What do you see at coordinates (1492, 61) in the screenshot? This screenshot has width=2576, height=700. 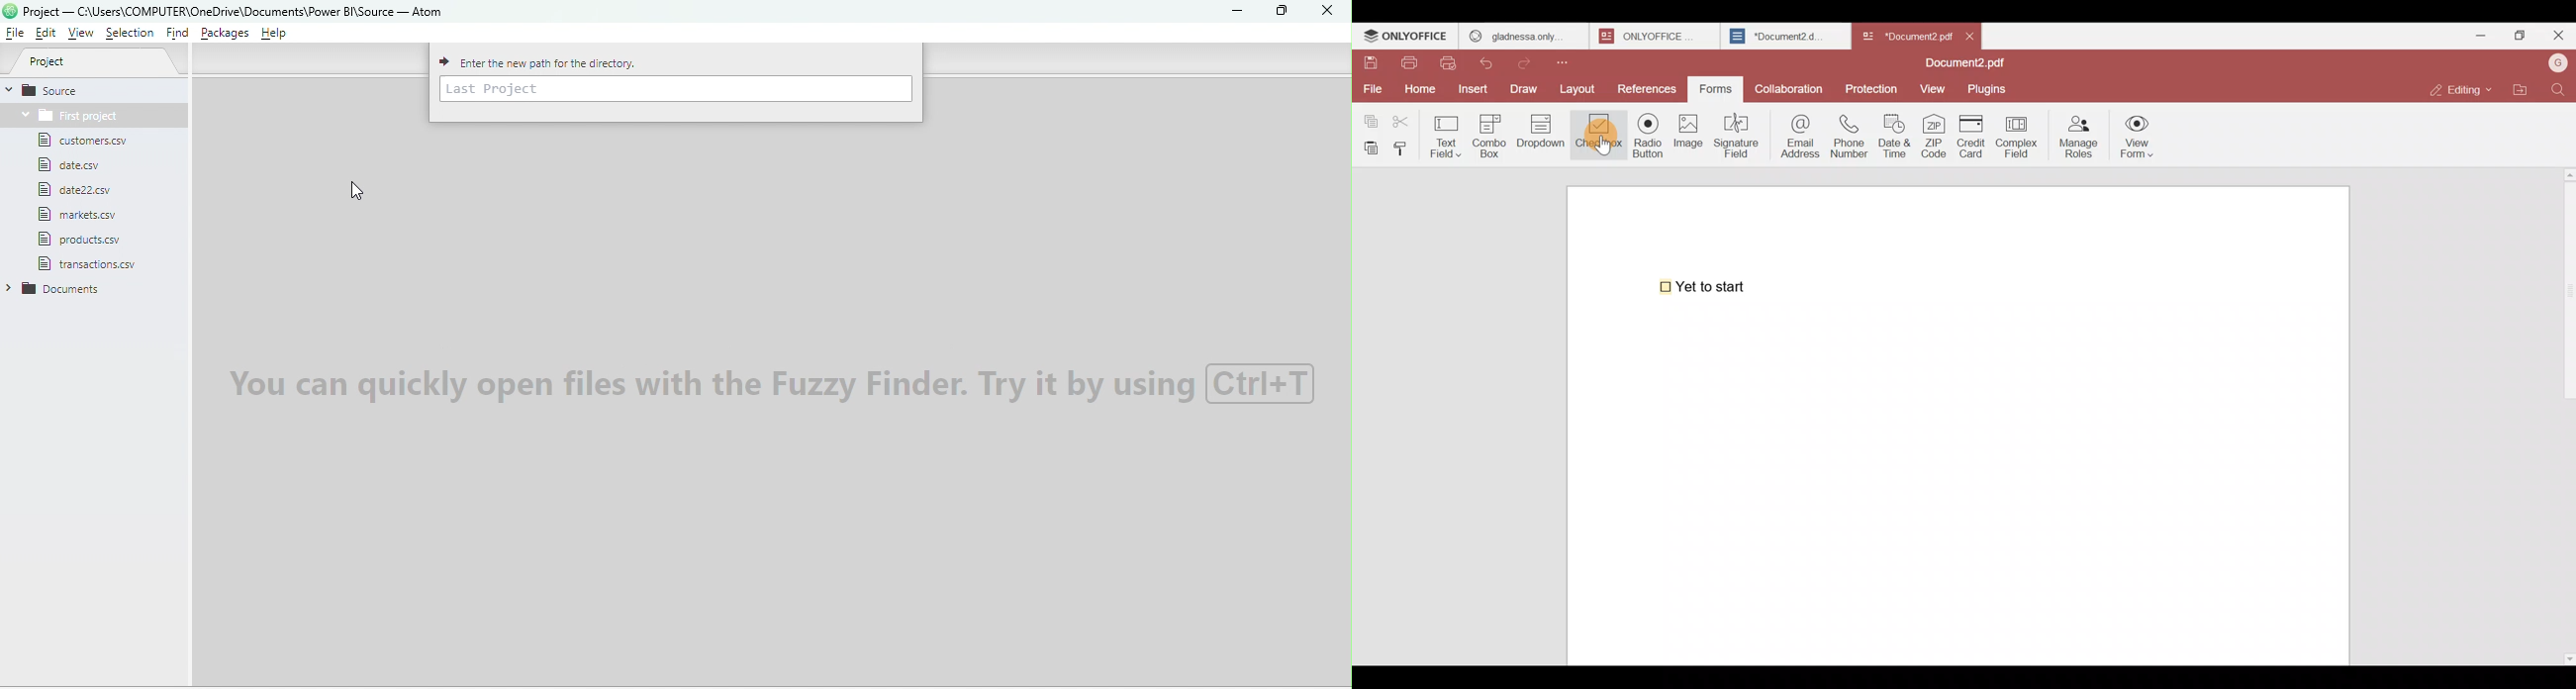 I see `Undo` at bounding box center [1492, 61].